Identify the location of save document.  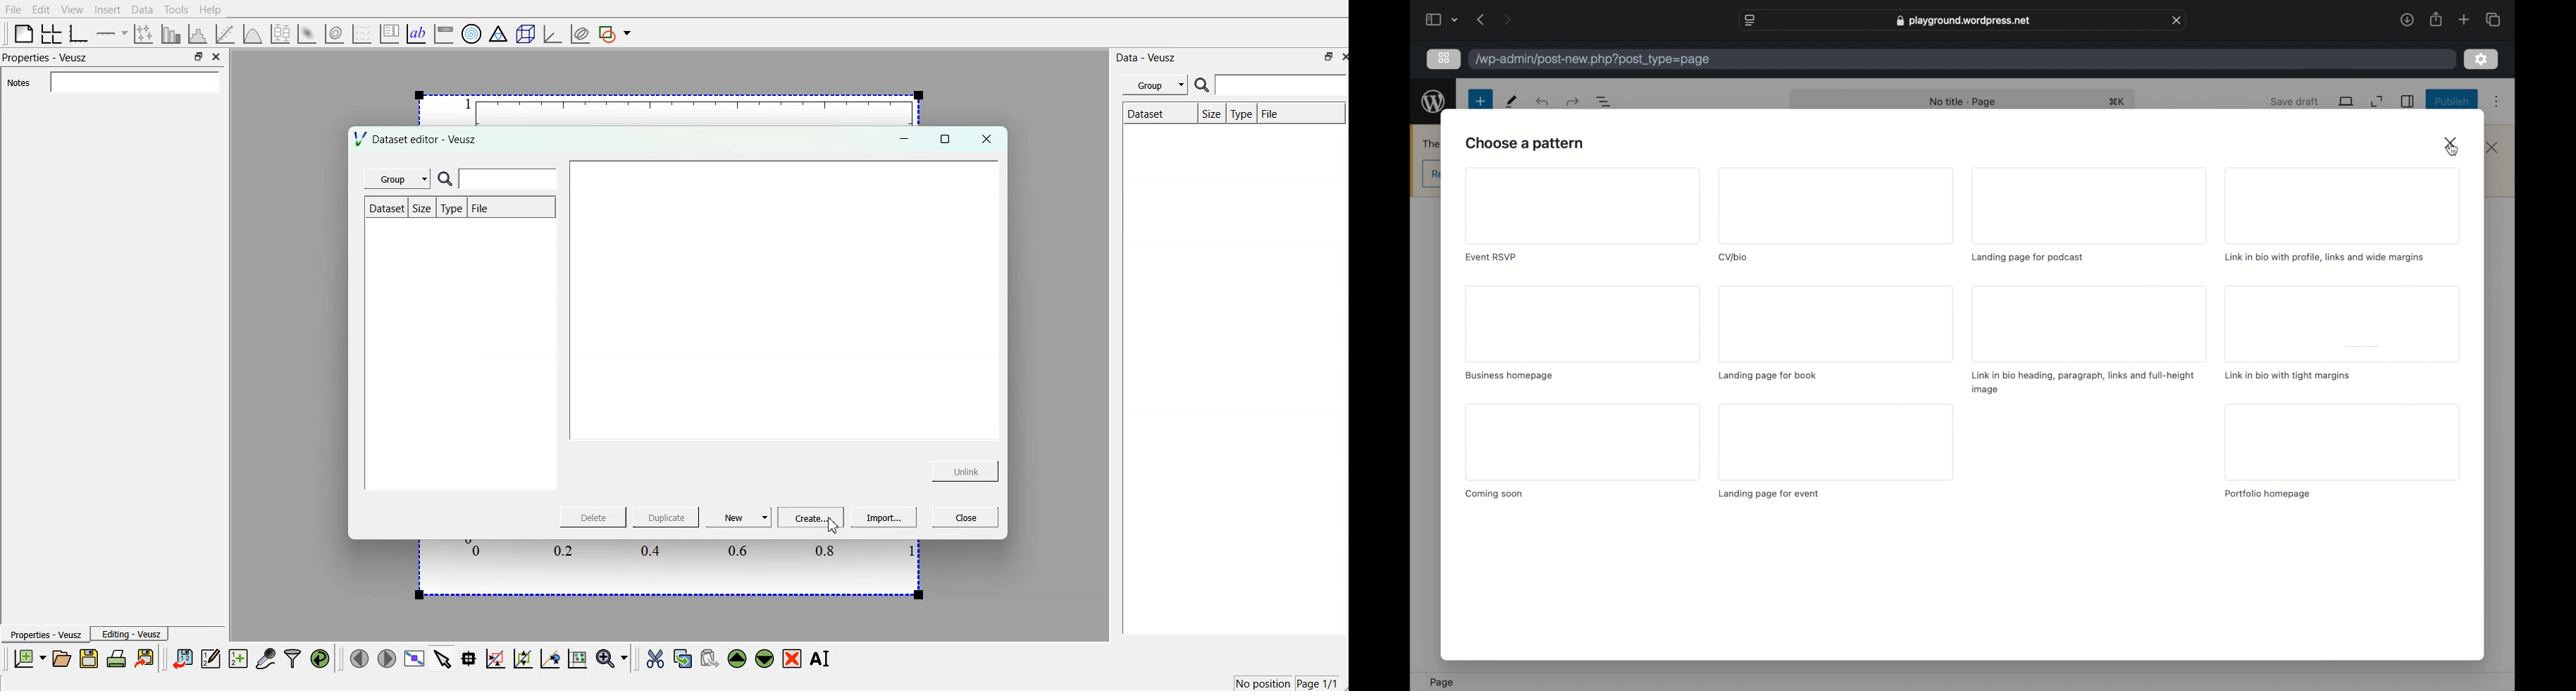
(89, 659).